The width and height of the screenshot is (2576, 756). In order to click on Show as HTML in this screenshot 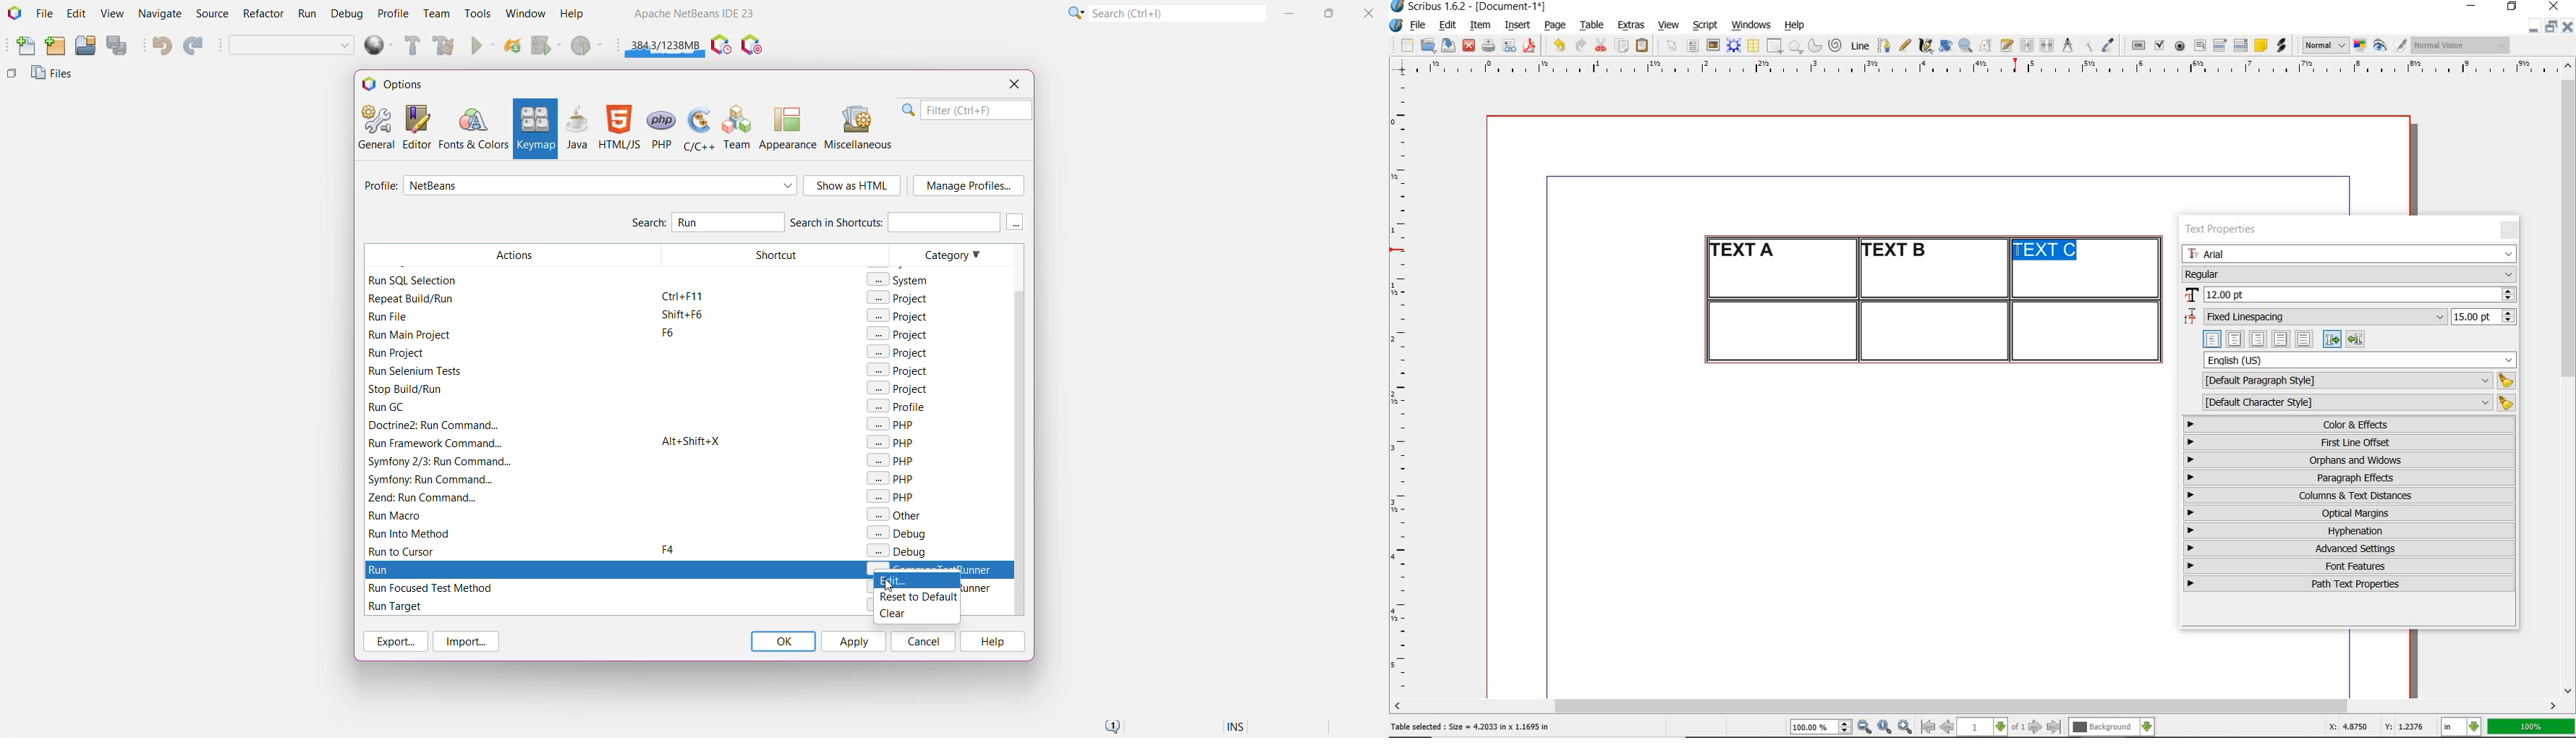, I will do `click(853, 187)`.